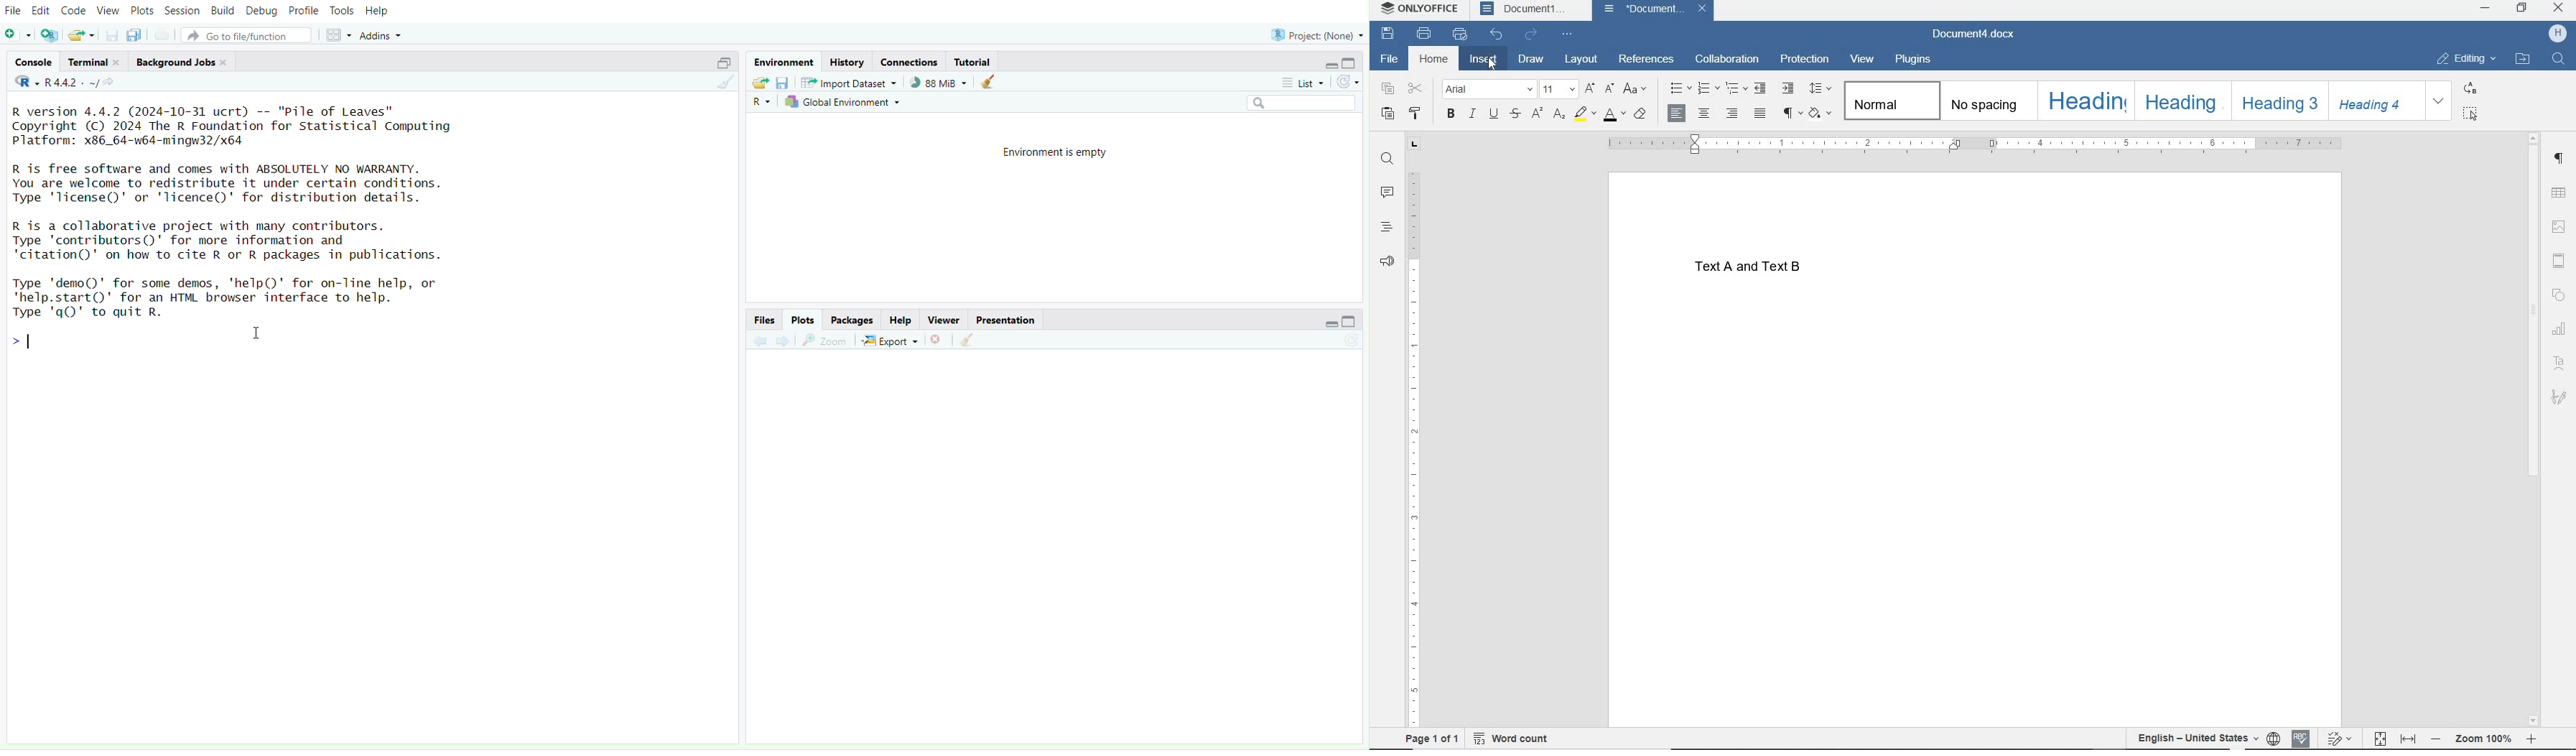 The image size is (2576, 756). What do you see at coordinates (1422, 9) in the screenshot?
I see `SYSTEM NAME` at bounding box center [1422, 9].